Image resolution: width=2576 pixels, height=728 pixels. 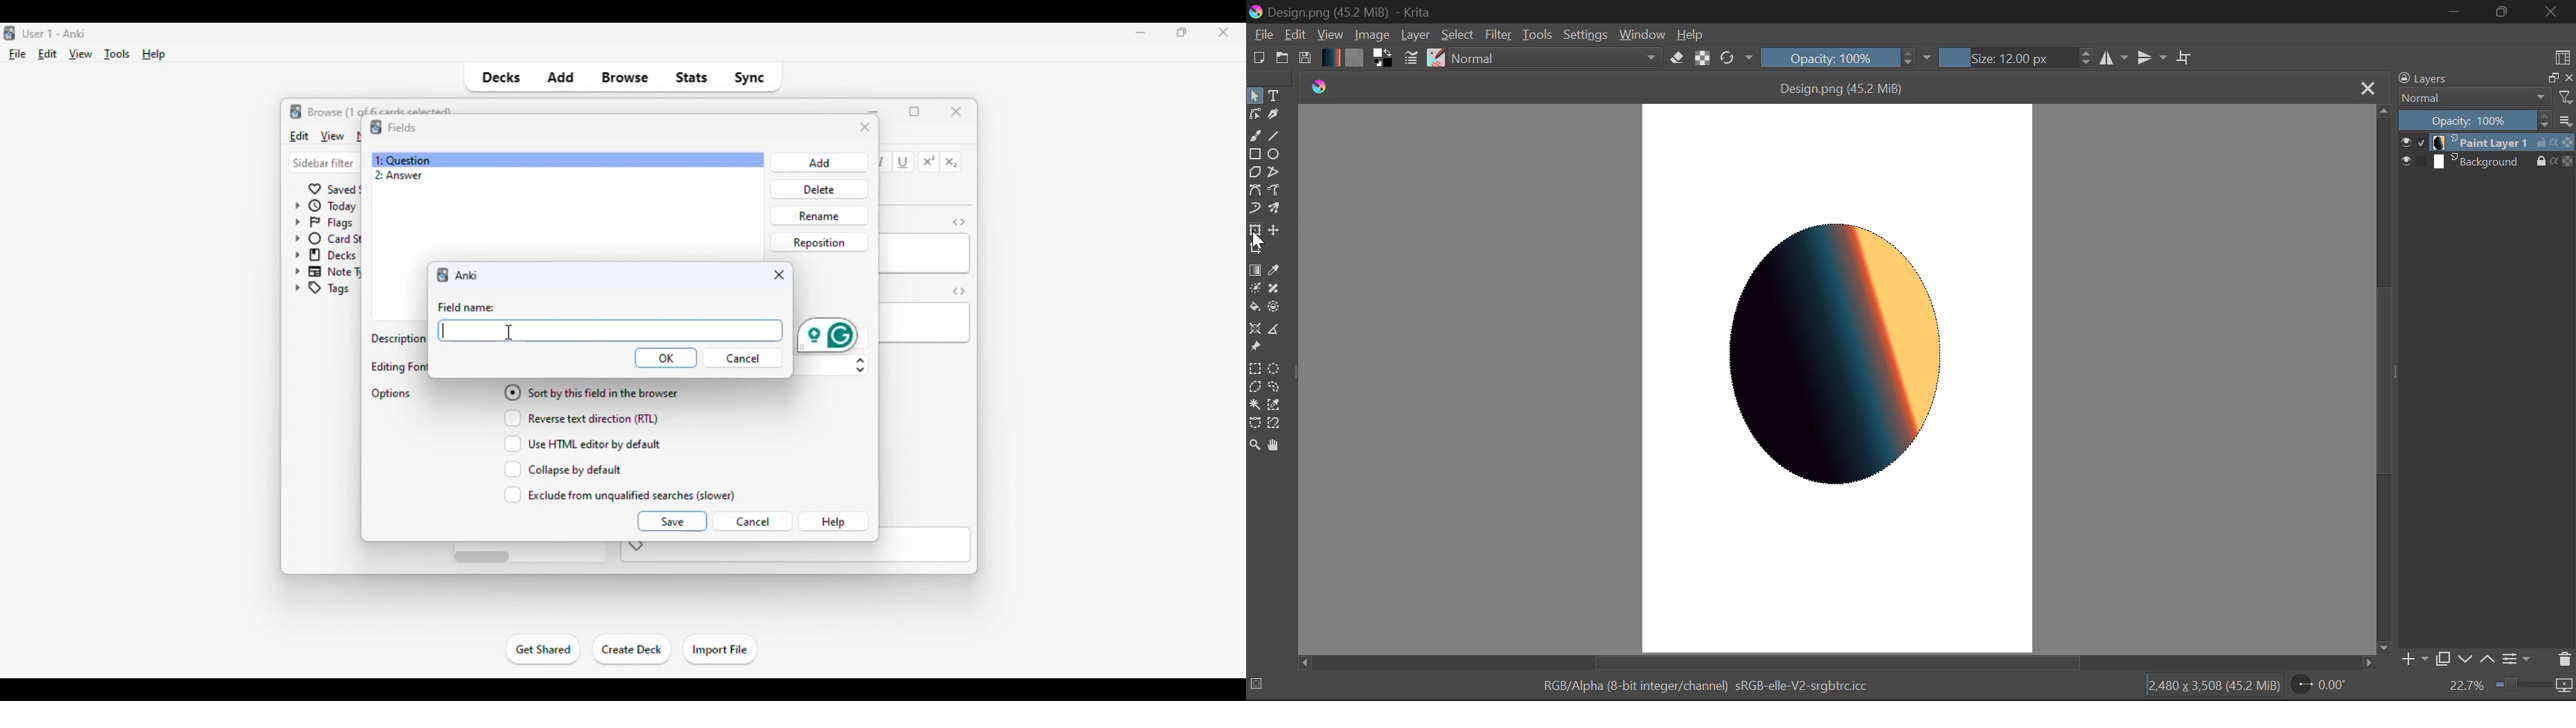 I want to click on reposition, so click(x=819, y=241).